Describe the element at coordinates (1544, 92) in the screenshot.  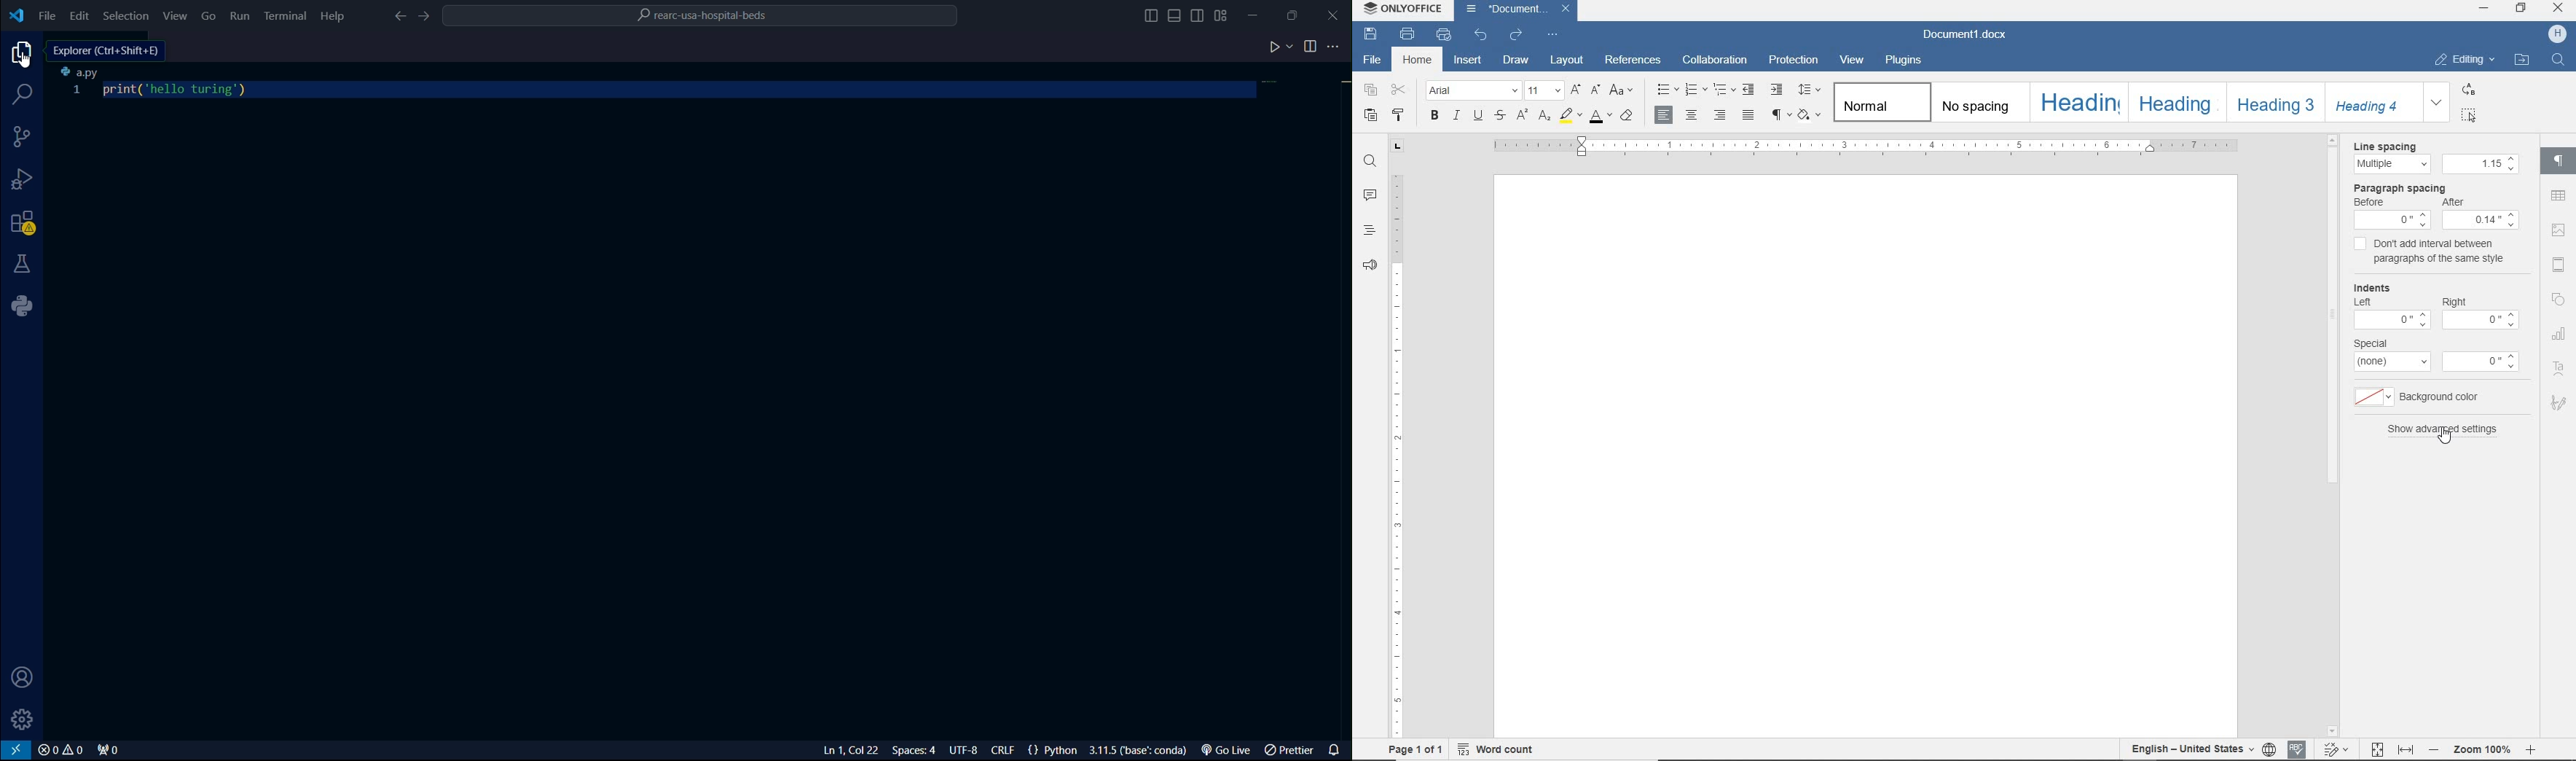
I see `font size` at that location.